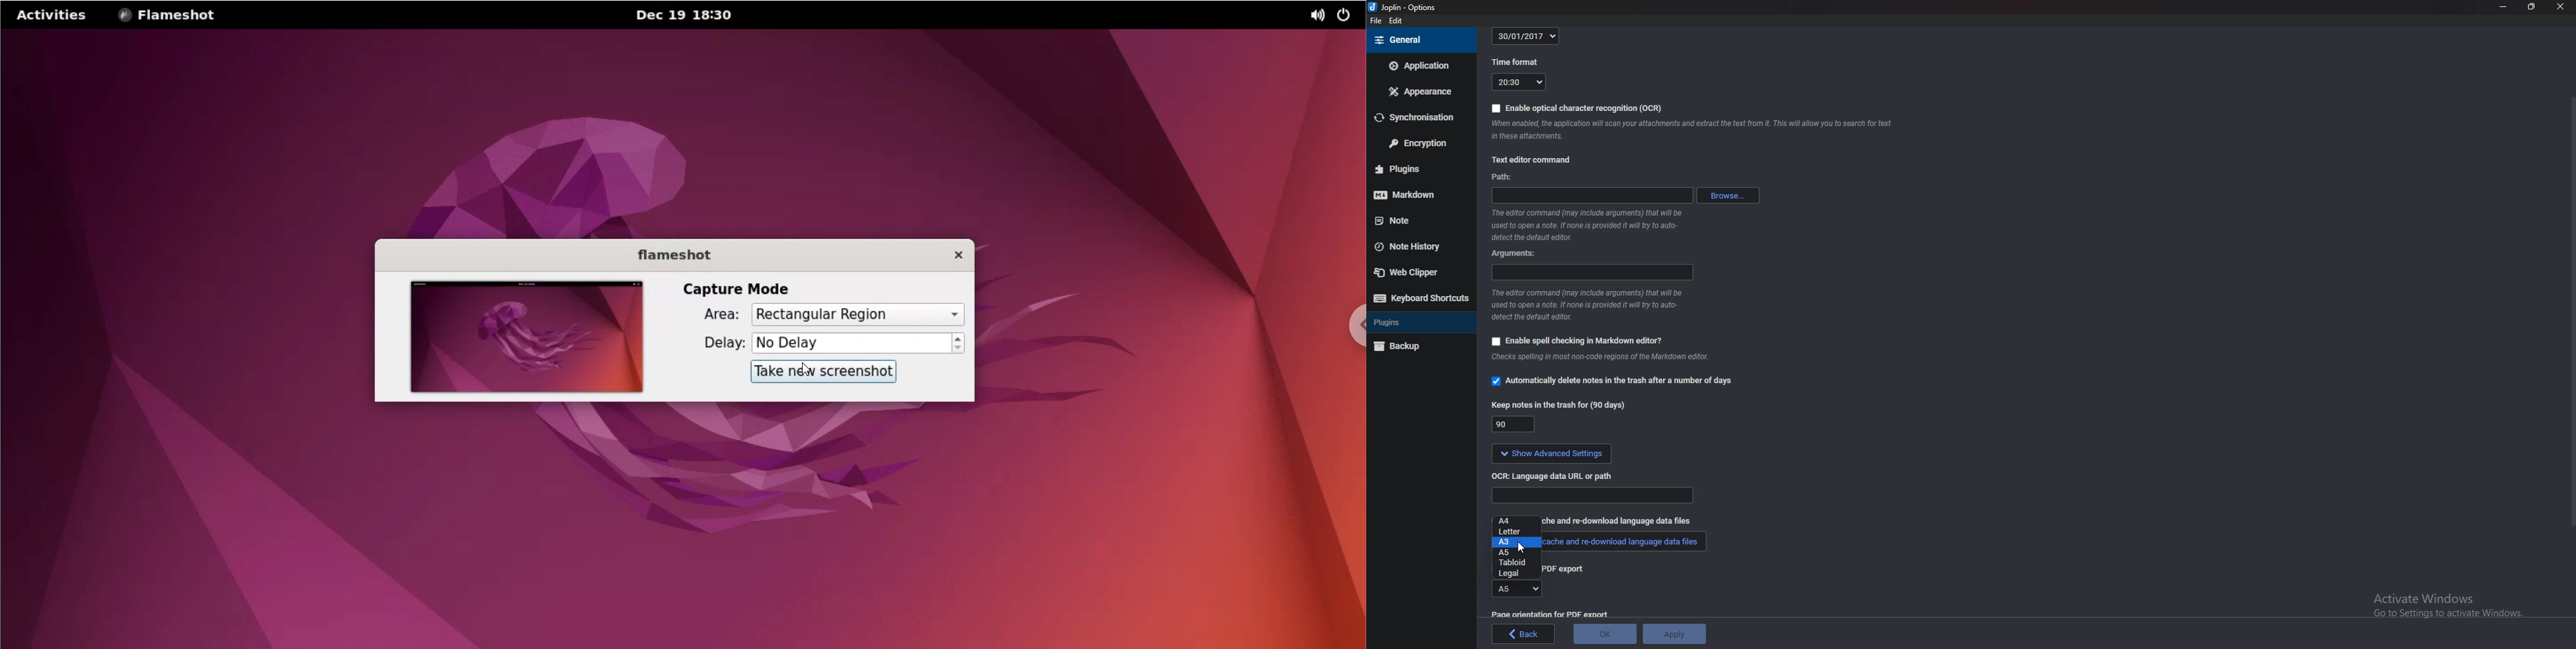 Image resolution: width=2576 pixels, height=672 pixels. Describe the element at coordinates (863, 315) in the screenshot. I see `capture area options` at that location.